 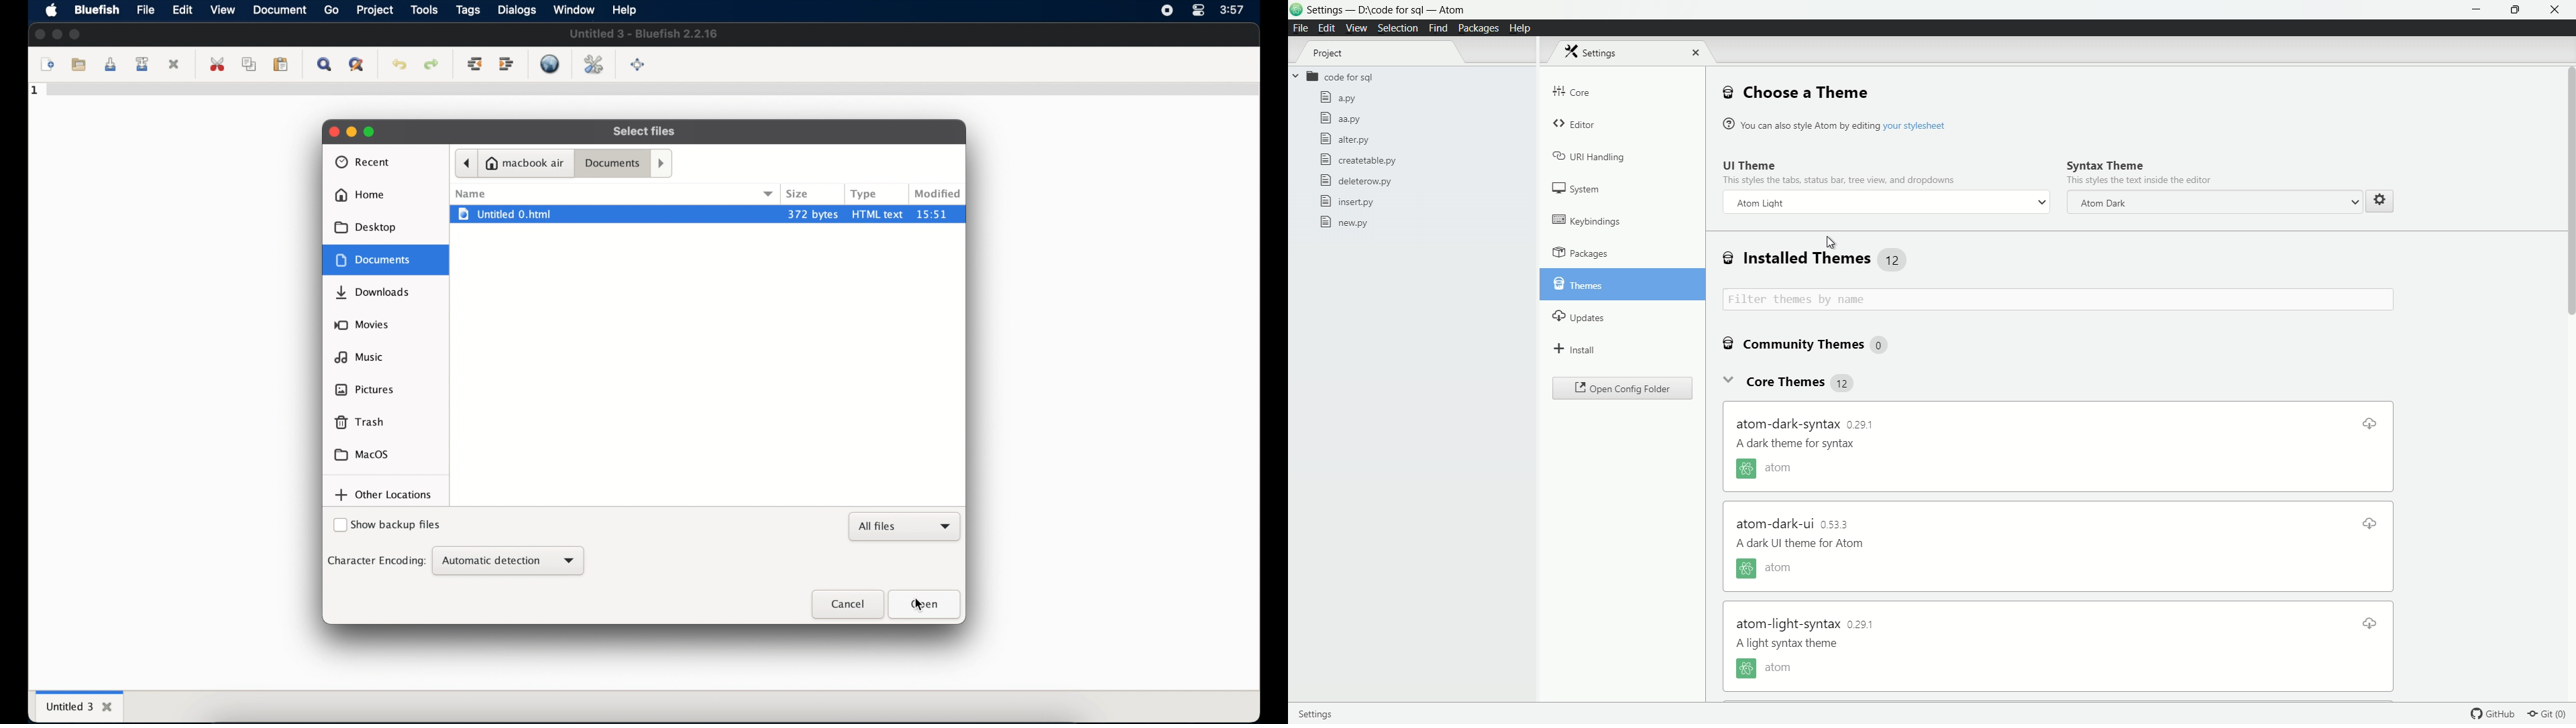 I want to click on untitled 3, so click(x=78, y=705).